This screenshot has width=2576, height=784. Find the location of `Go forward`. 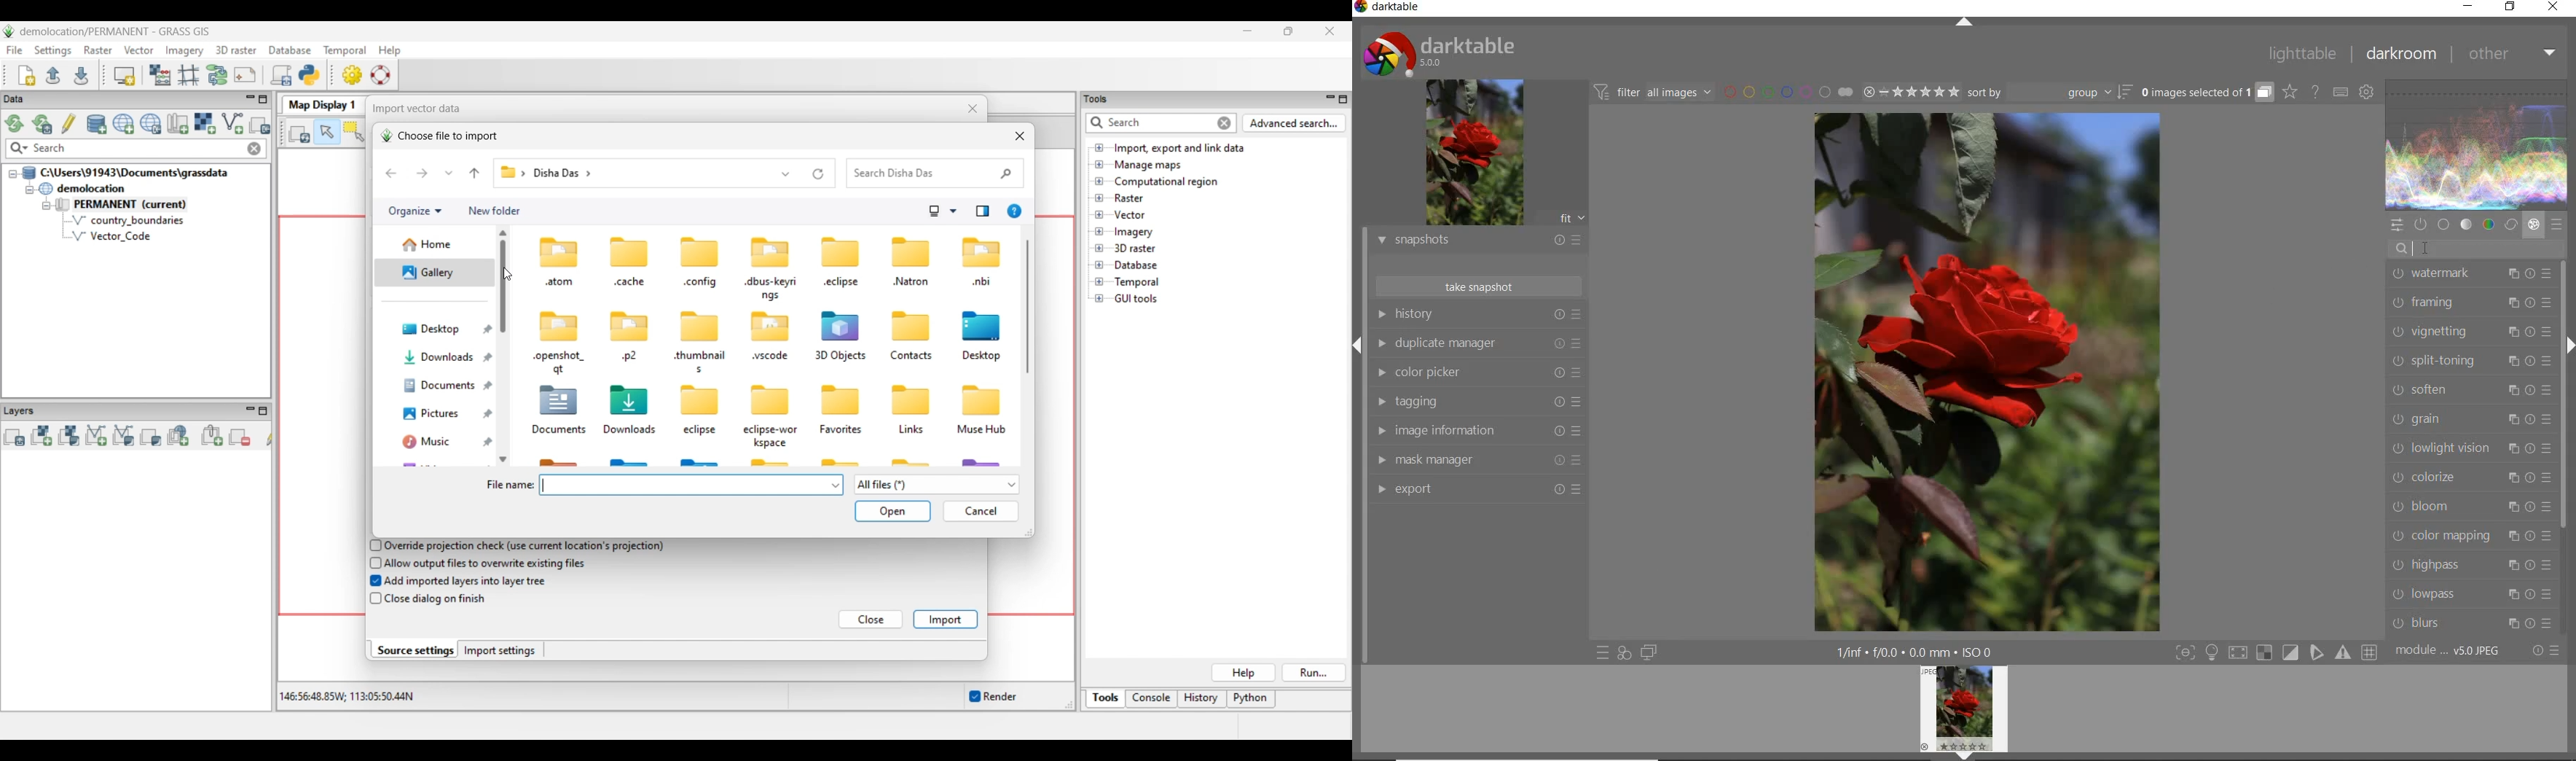

Go forward is located at coordinates (422, 173).